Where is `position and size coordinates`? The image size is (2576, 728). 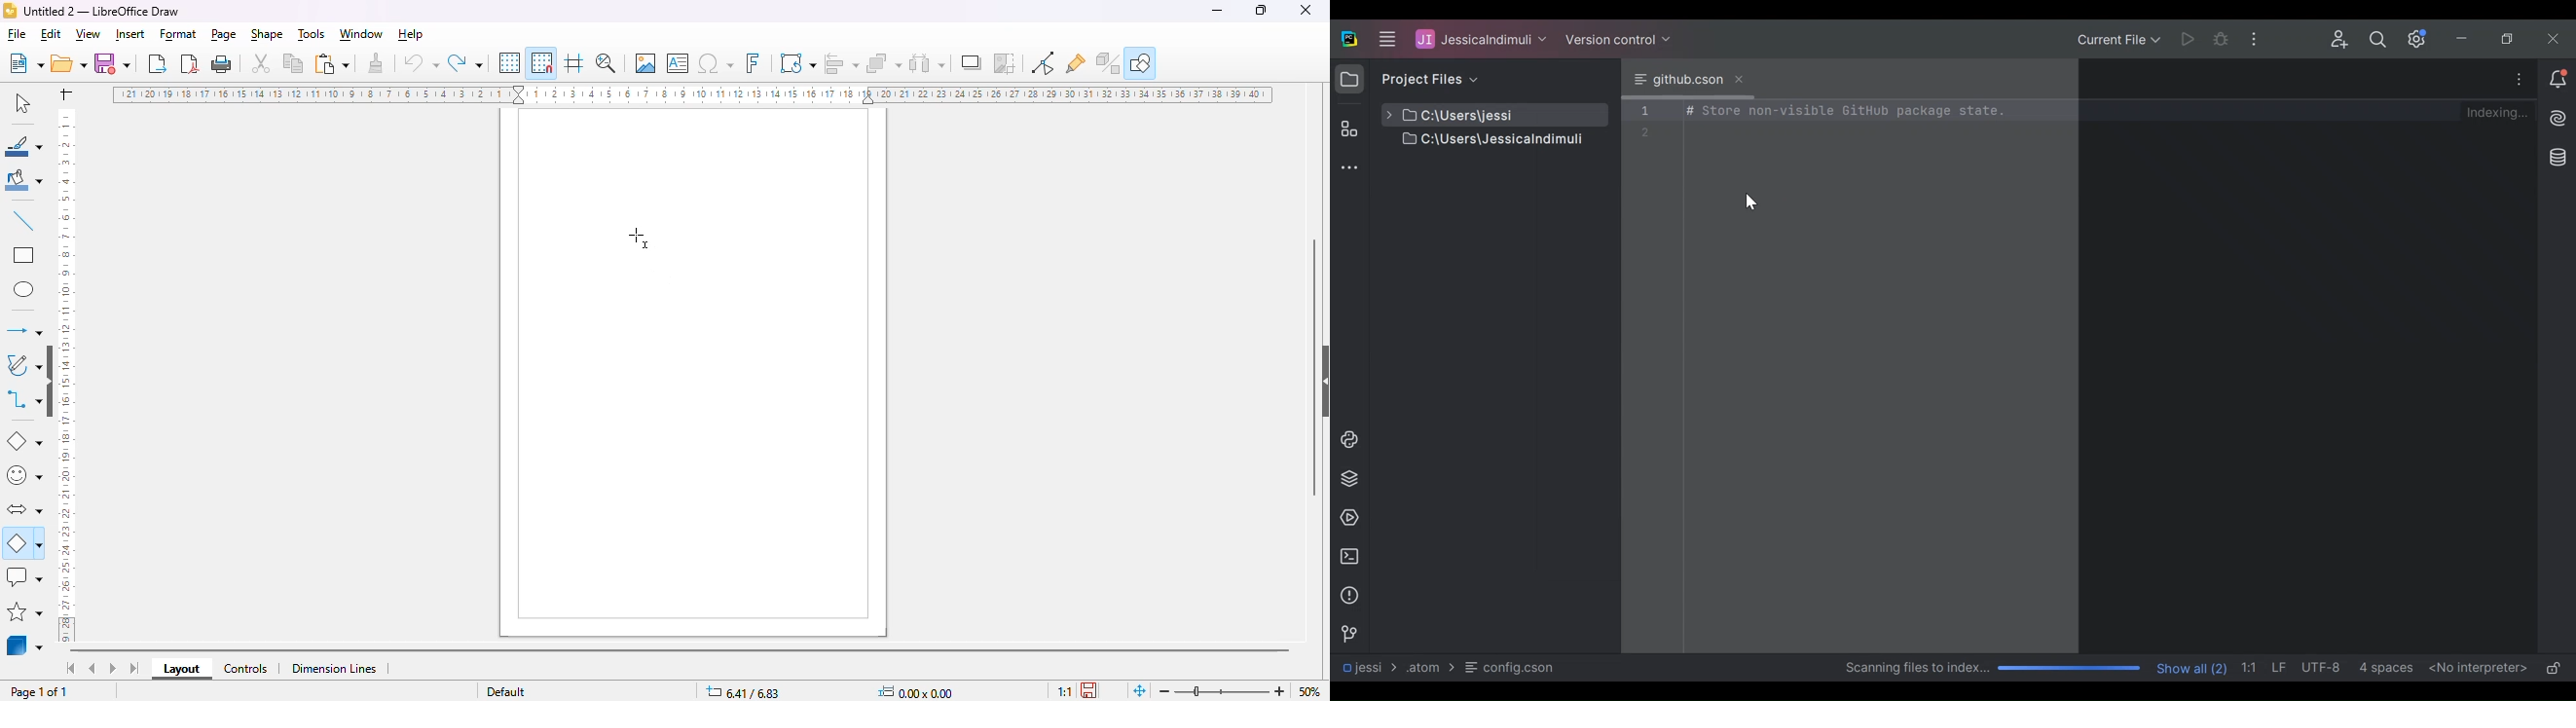 position and size coordinates is located at coordinates (752, 690).